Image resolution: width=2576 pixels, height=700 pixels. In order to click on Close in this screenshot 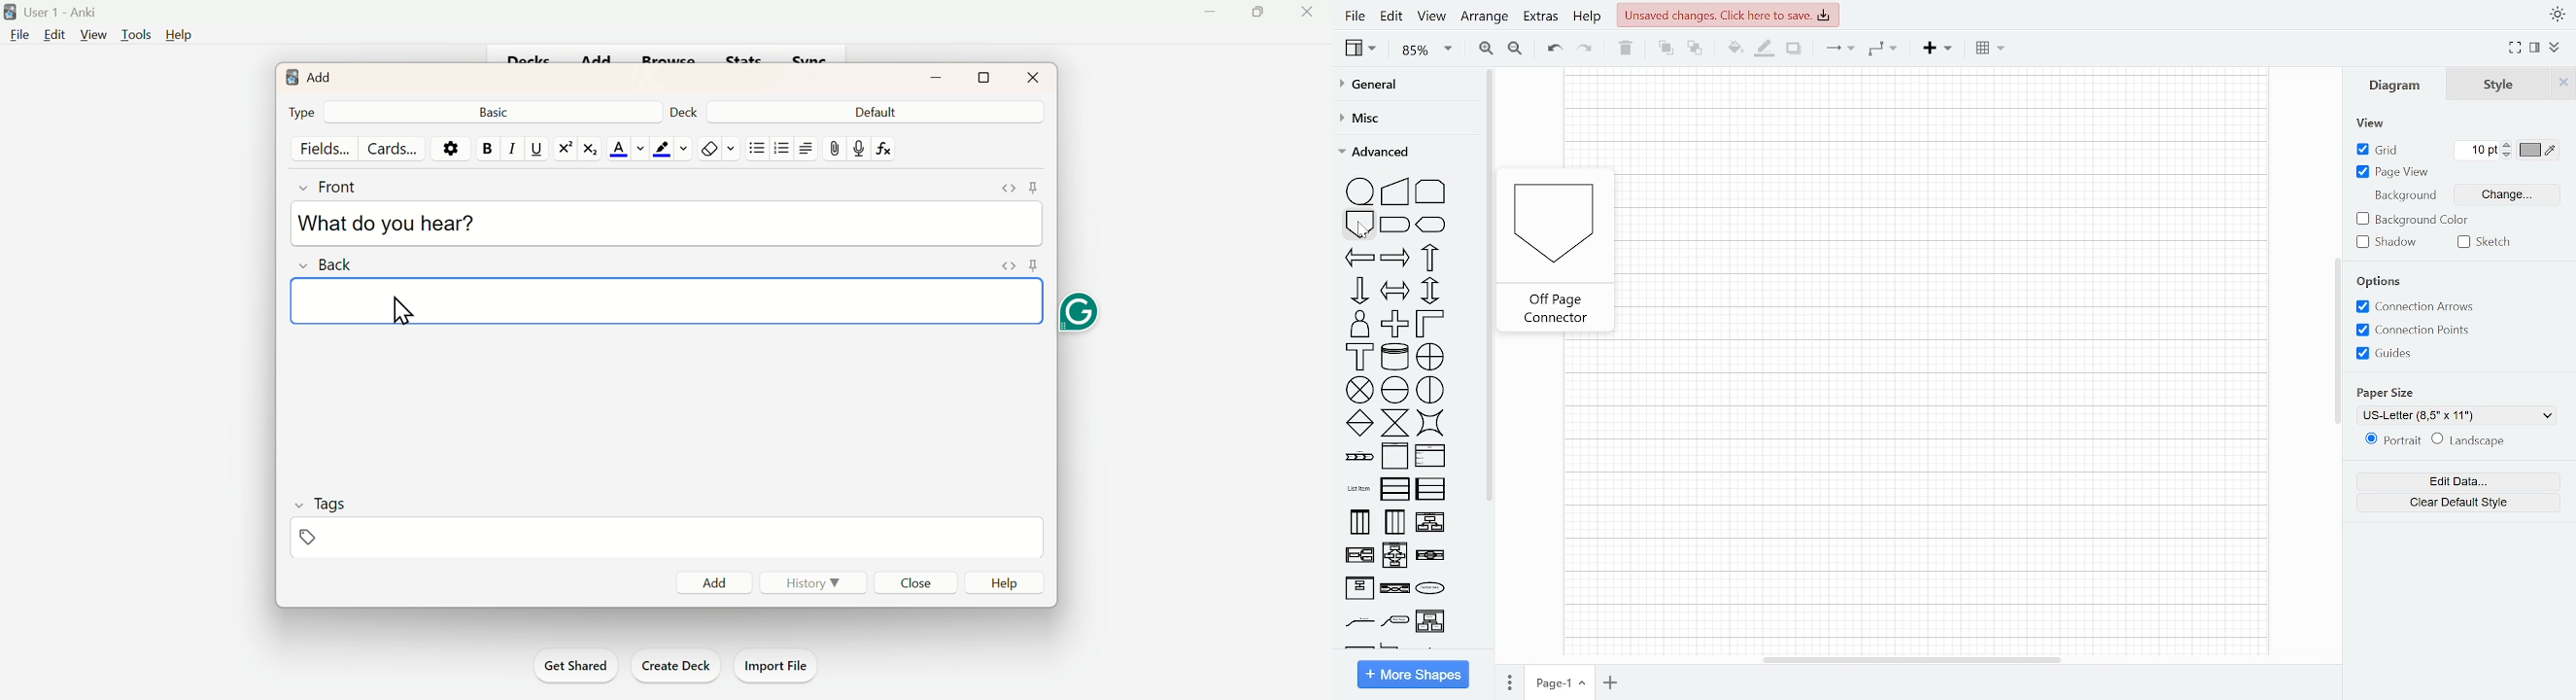, I will do `click(913, 582)`.